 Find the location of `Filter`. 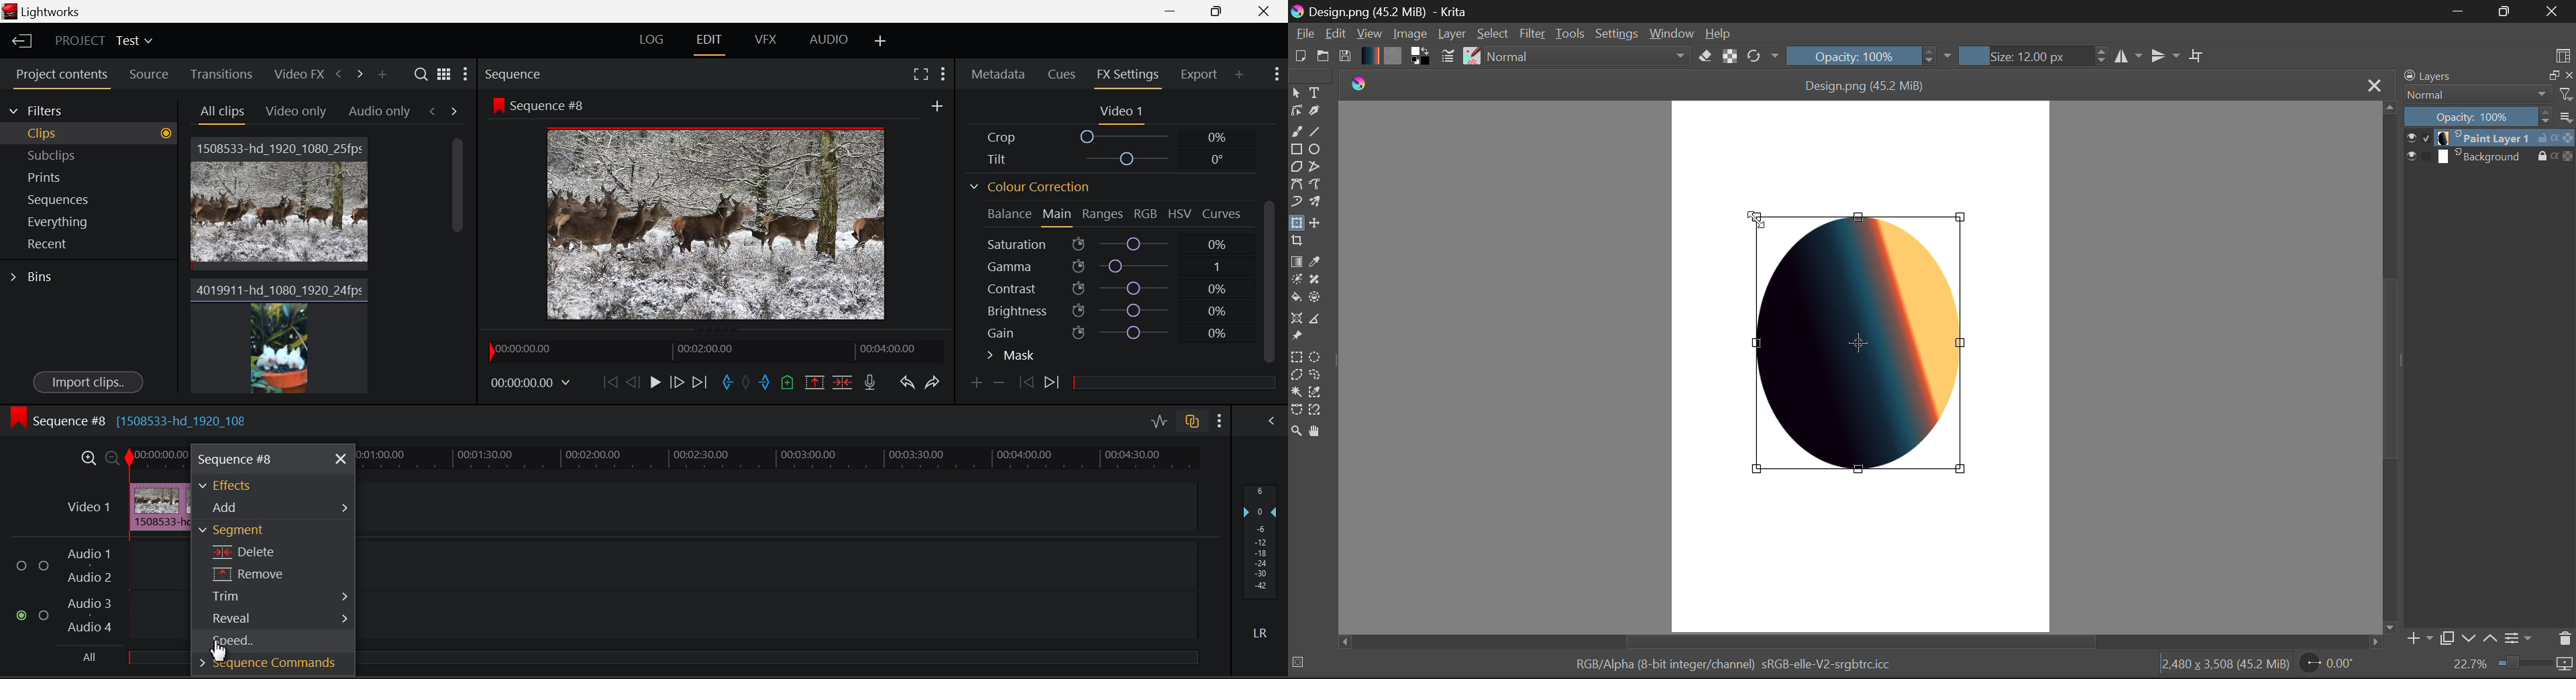

Filter is located at coordinates (1533, 34).